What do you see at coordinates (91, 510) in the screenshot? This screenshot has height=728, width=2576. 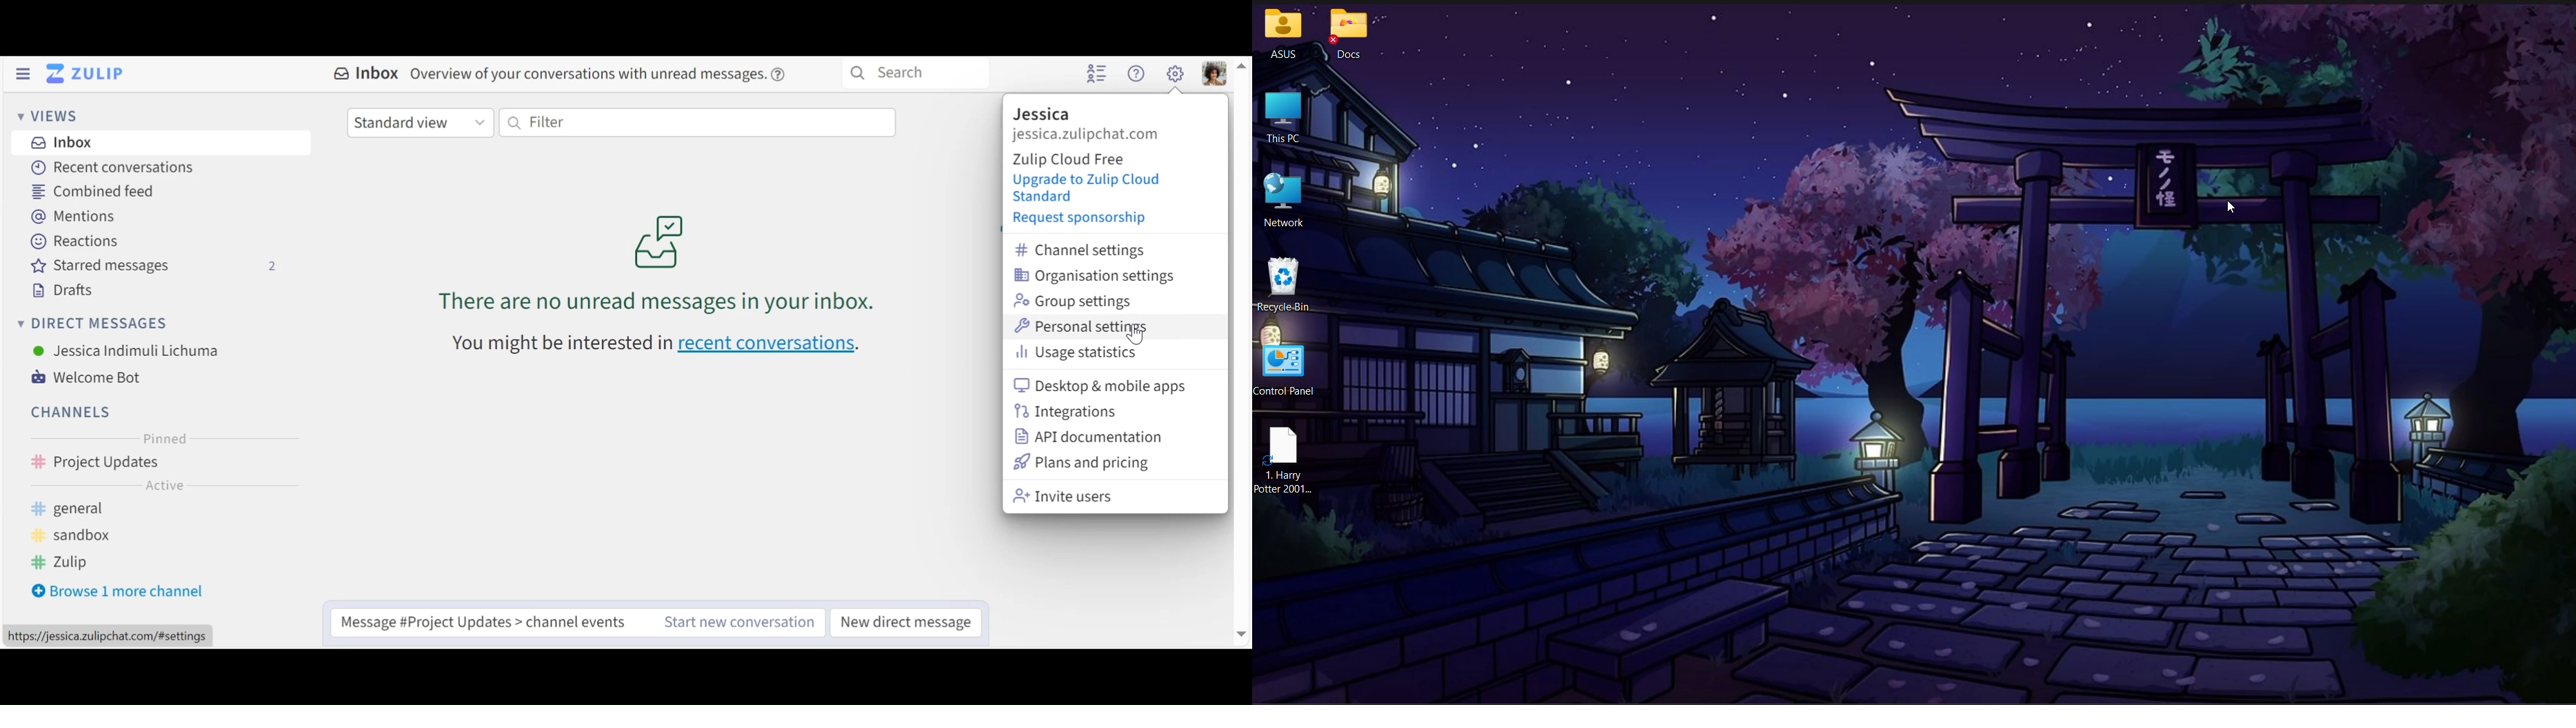 I see `general` at bounding box center [91, 510].